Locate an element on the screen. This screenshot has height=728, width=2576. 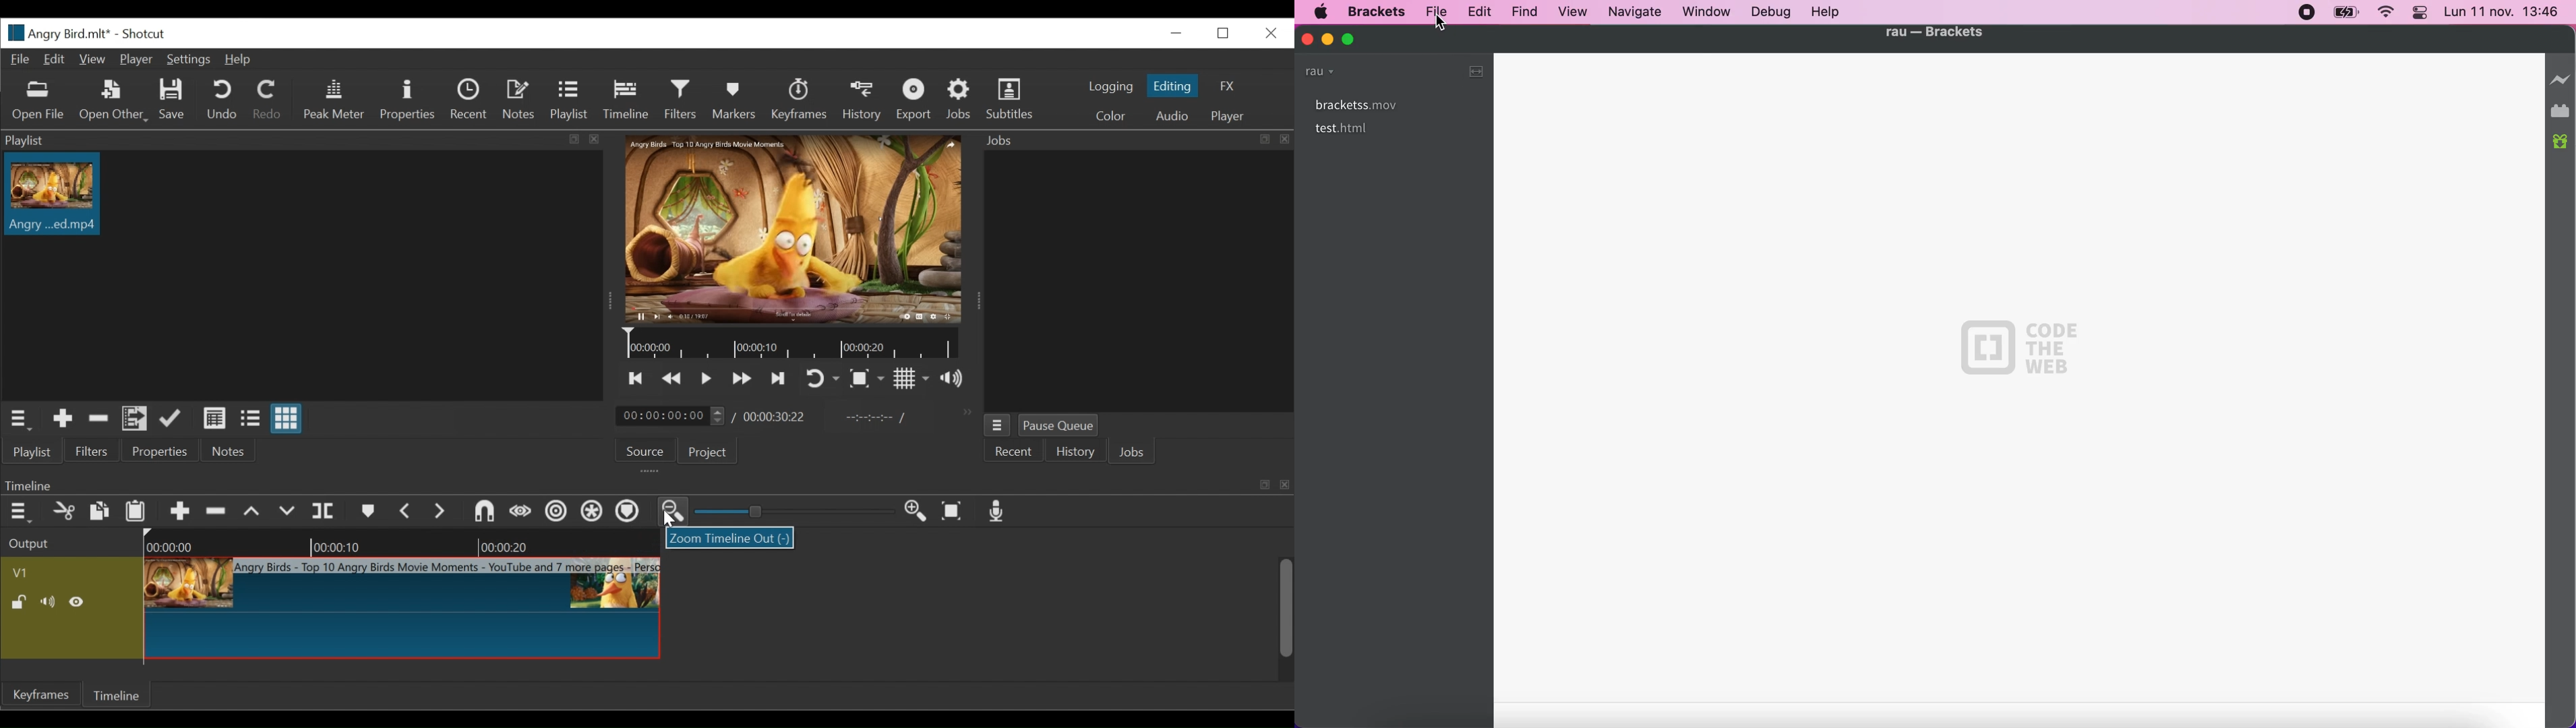
edit is located at coordinates (1478, 12).